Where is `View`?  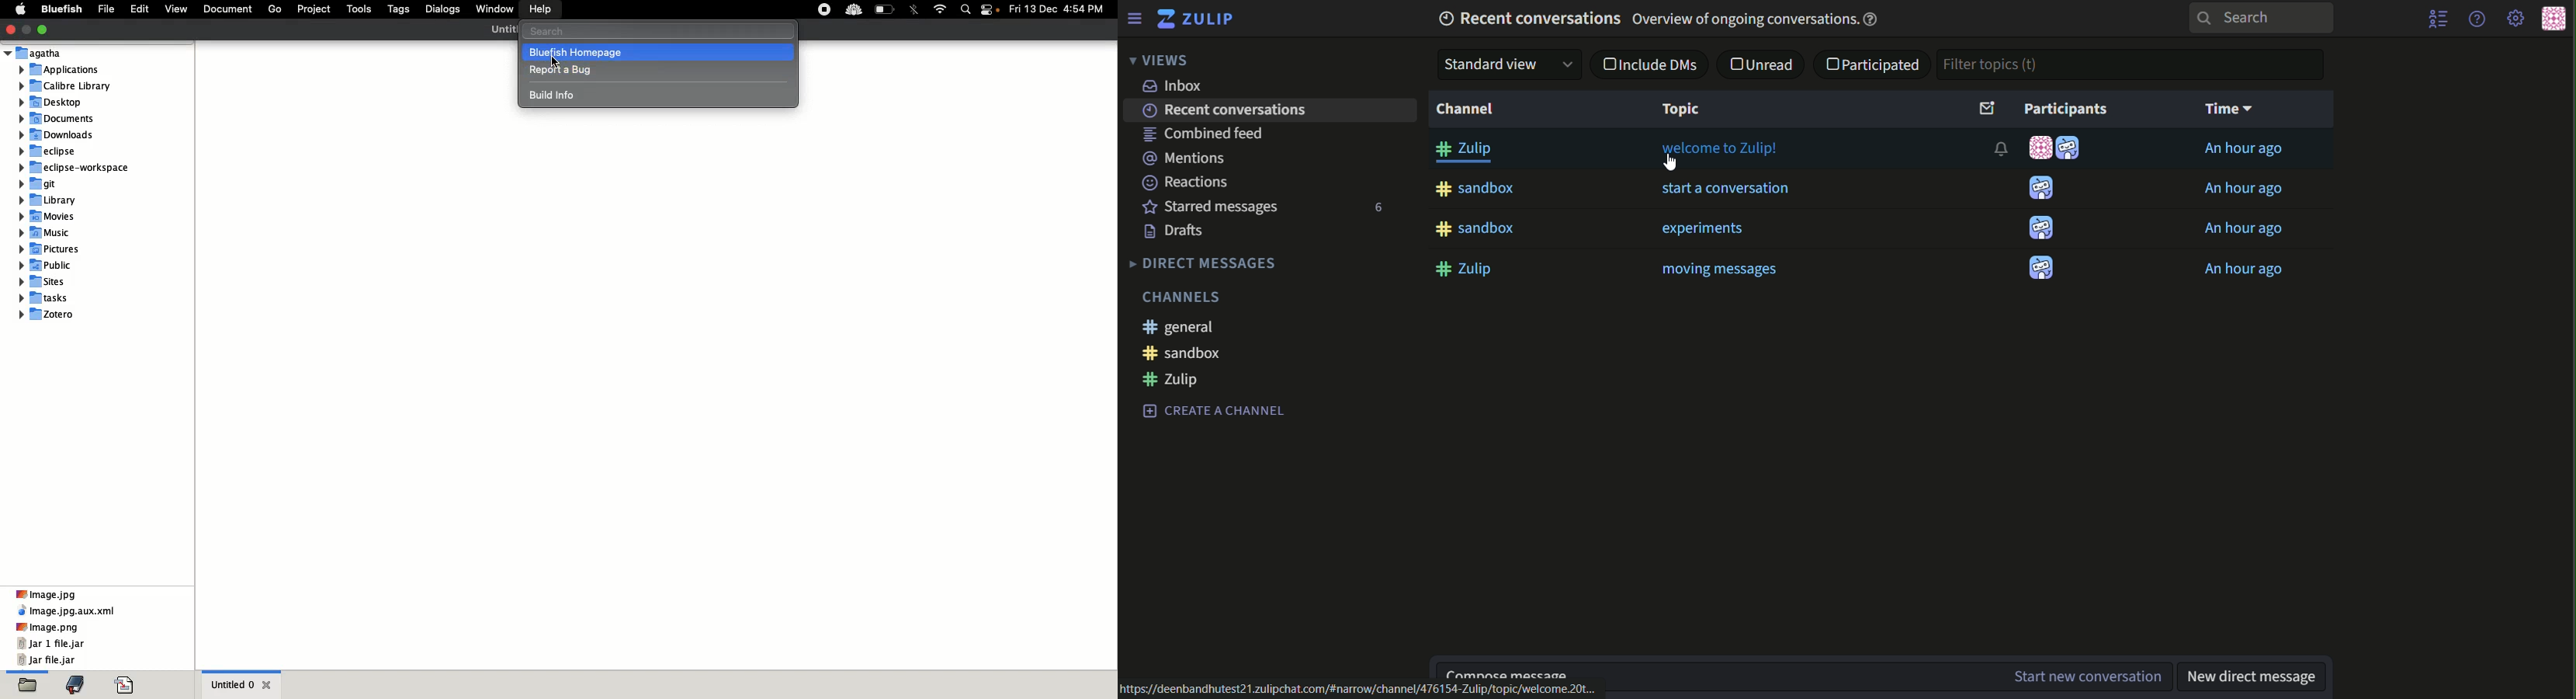 View is located at coordinates (176, 9).